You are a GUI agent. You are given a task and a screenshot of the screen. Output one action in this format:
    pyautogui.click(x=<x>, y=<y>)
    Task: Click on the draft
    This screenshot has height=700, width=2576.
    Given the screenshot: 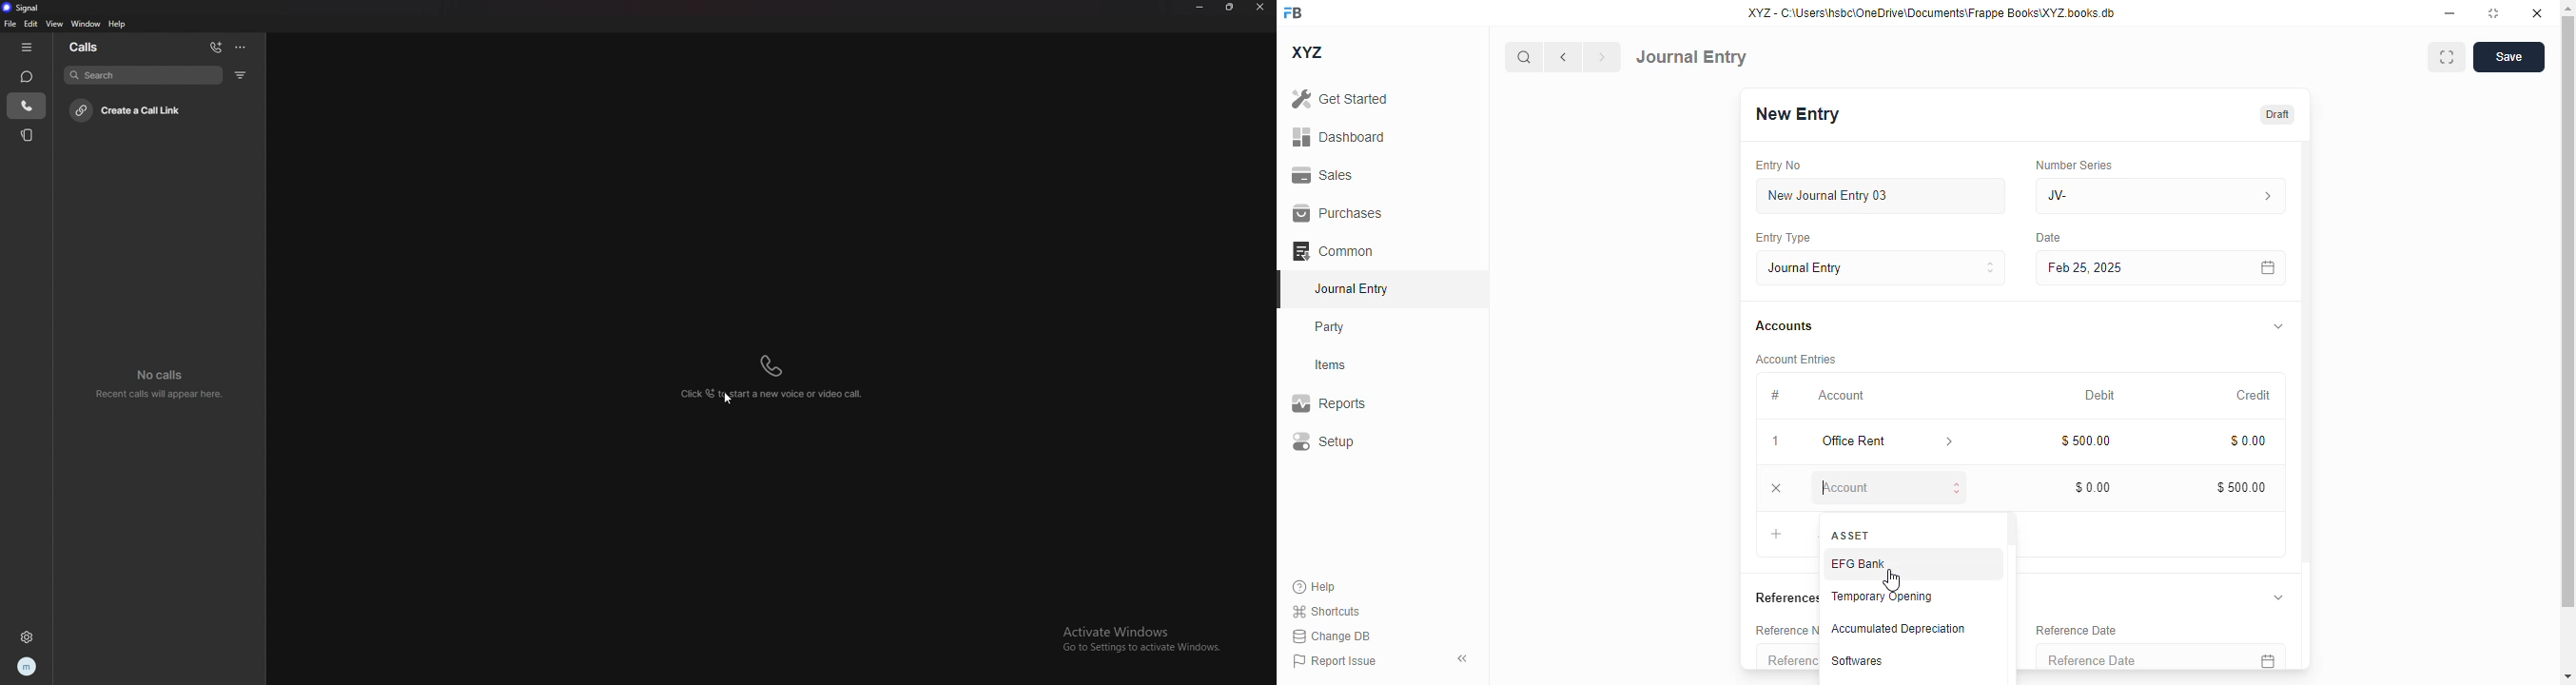 What is the action you would take?
    pyautogui.click(x=2277, y=114)
    